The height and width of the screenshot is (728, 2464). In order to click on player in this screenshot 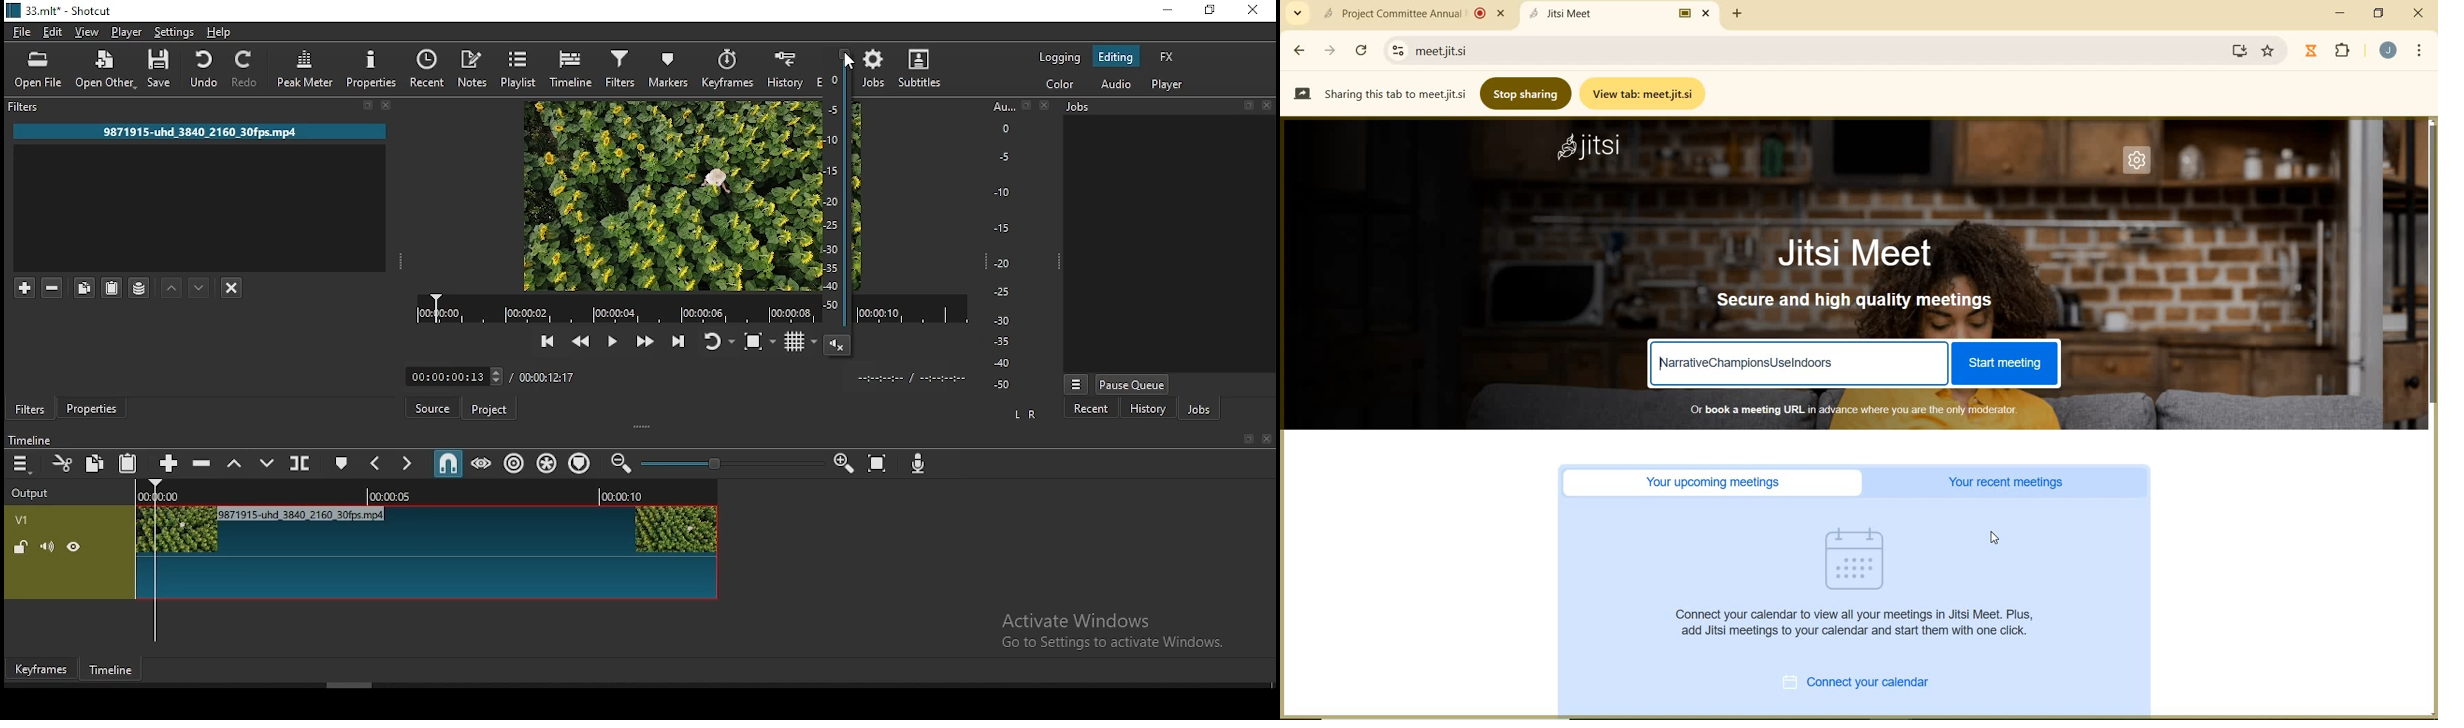, I will do `click(1167, 84)`.